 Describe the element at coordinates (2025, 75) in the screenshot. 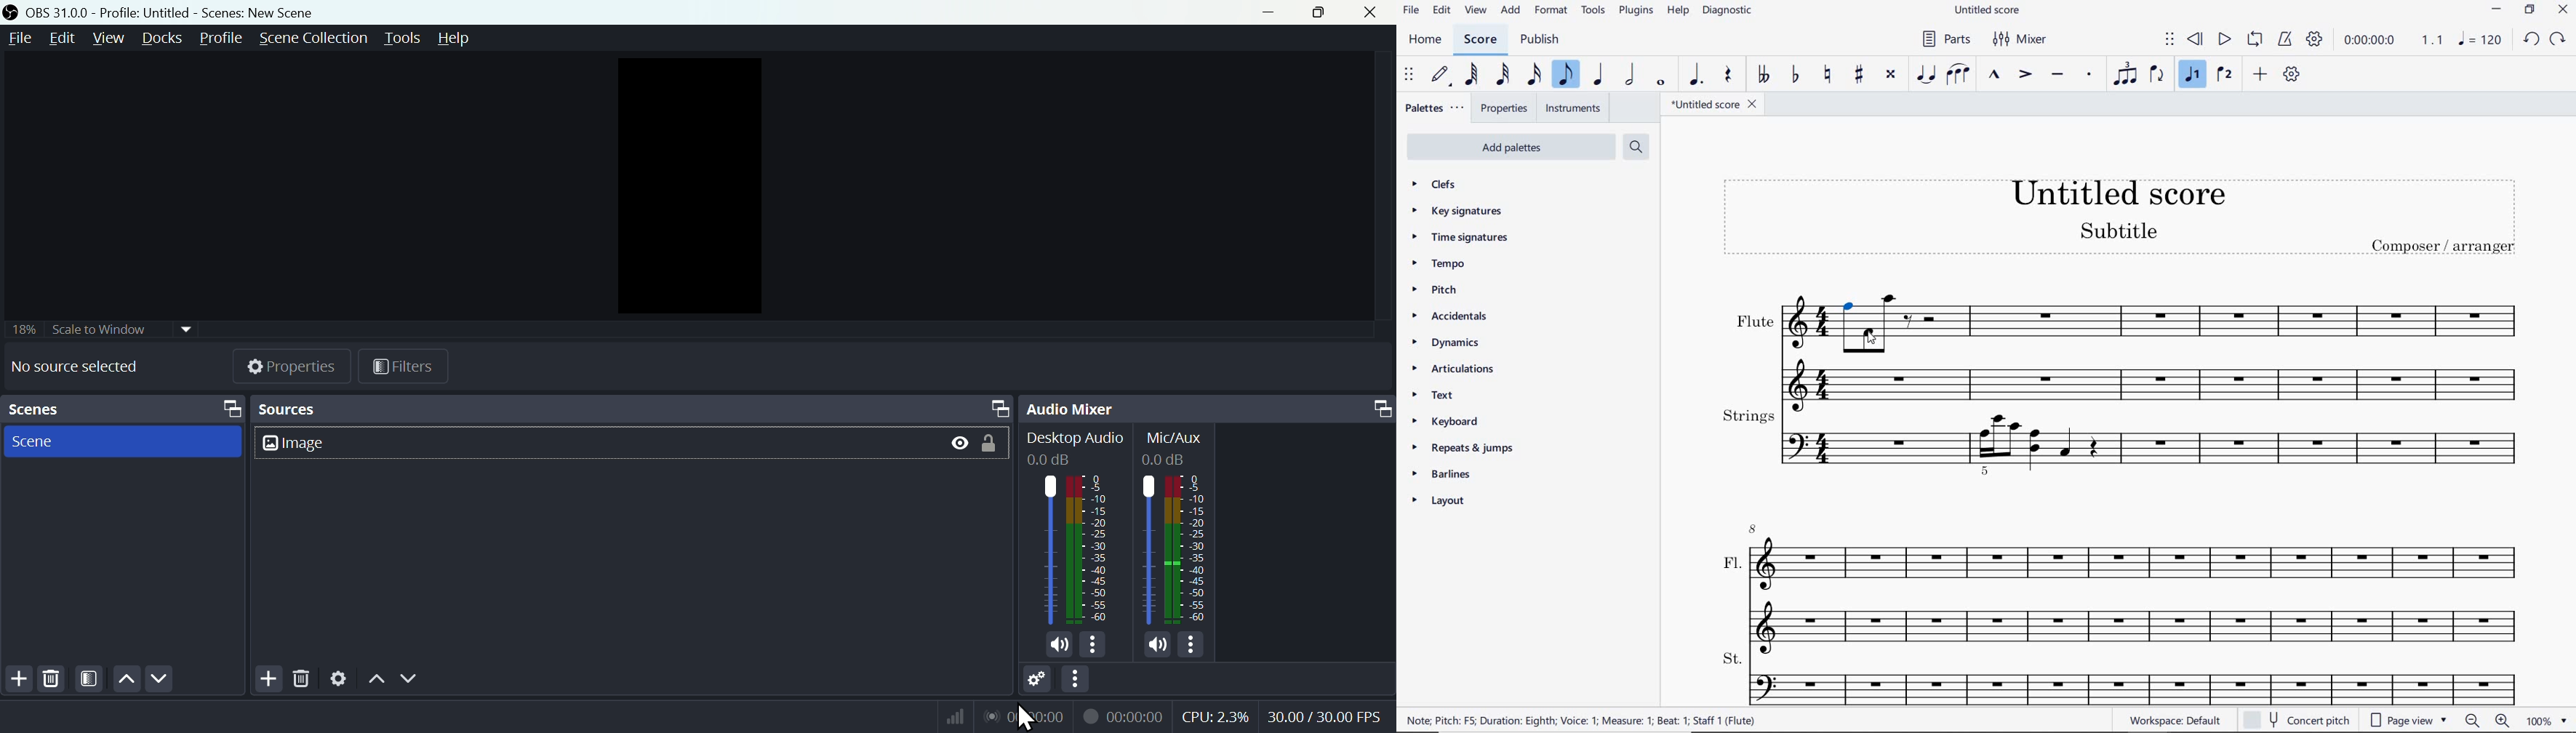

I see `ACCENT` at that location.